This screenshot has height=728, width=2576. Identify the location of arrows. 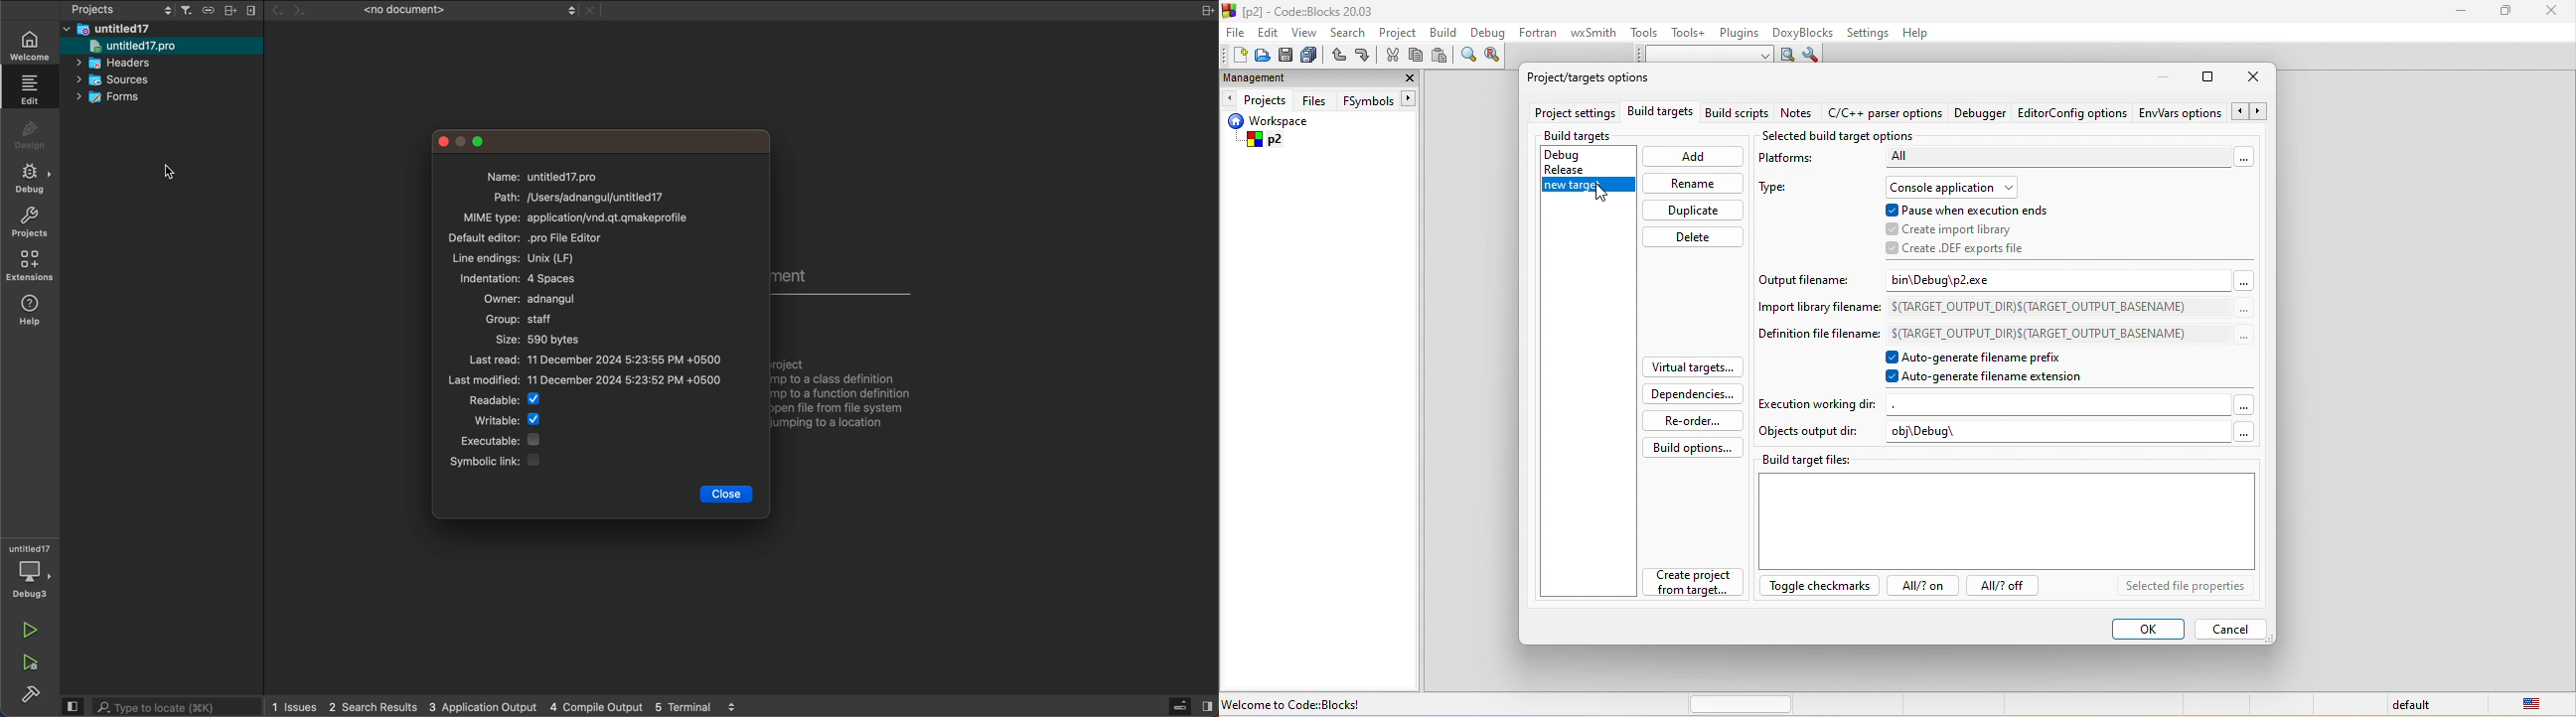
(294, 11).